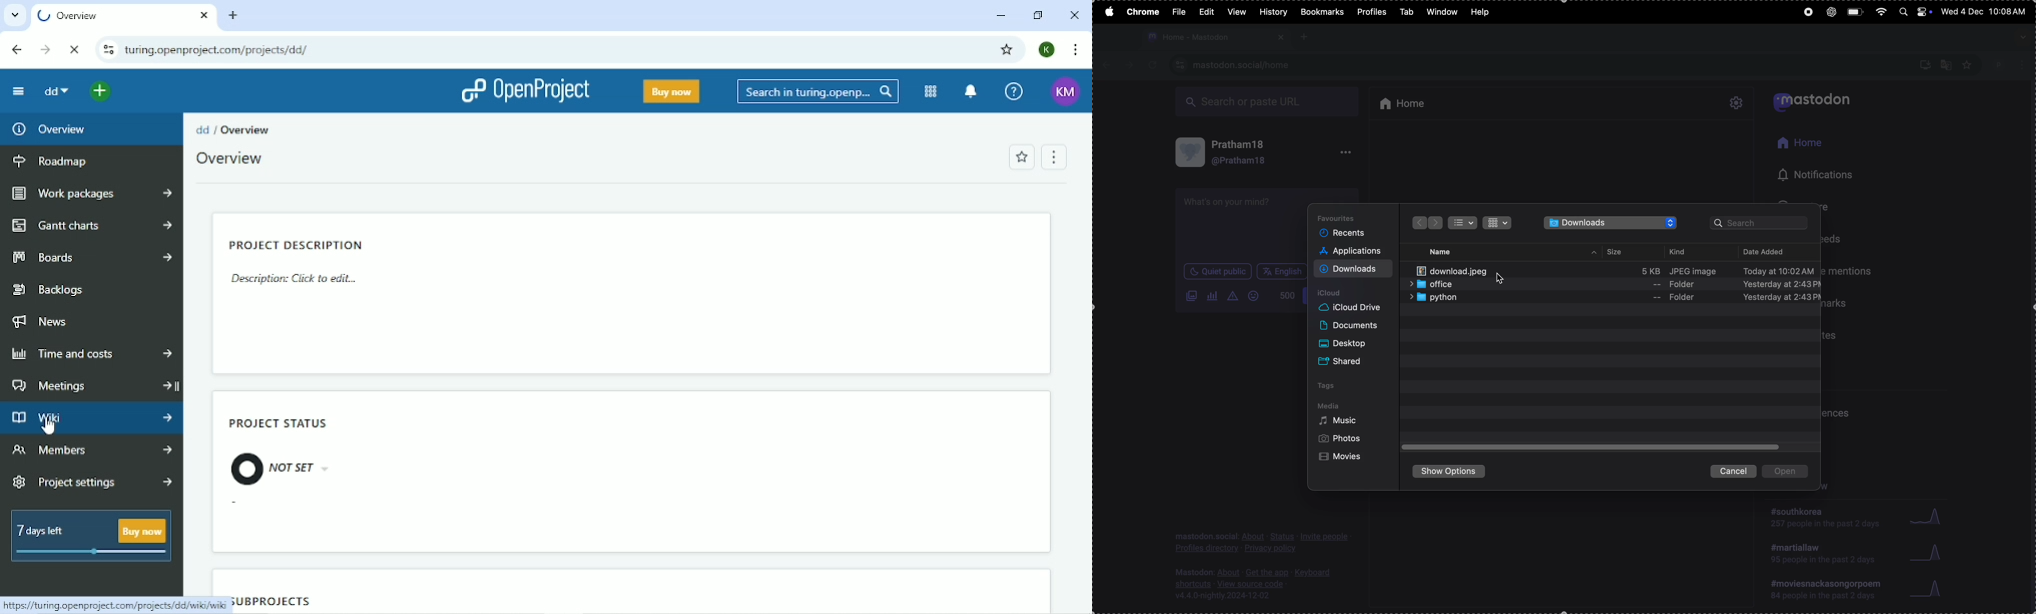  What do you see at coordinates (1774, 251) in the screenshot?
I see `date added` at bounding box center [1774, 251].